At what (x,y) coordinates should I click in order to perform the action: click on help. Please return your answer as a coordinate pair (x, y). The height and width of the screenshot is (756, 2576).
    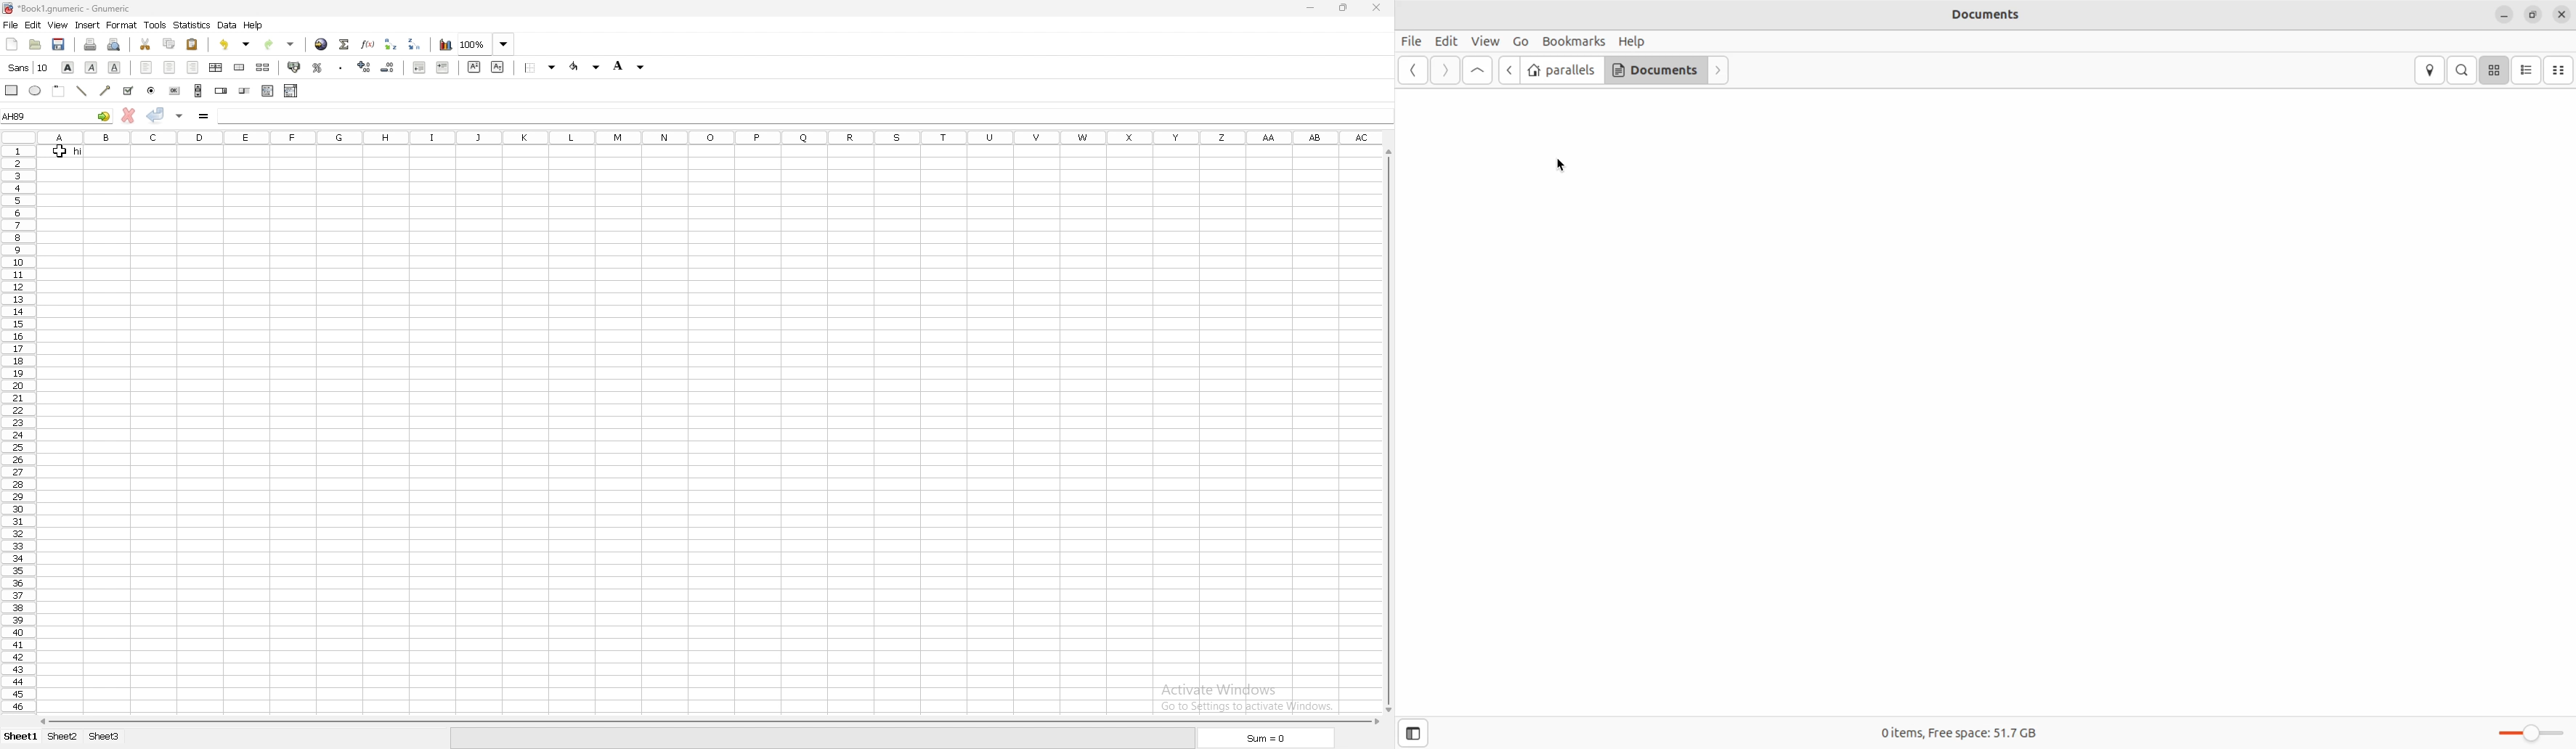
    Looking at the image, I should click on (254, 25).